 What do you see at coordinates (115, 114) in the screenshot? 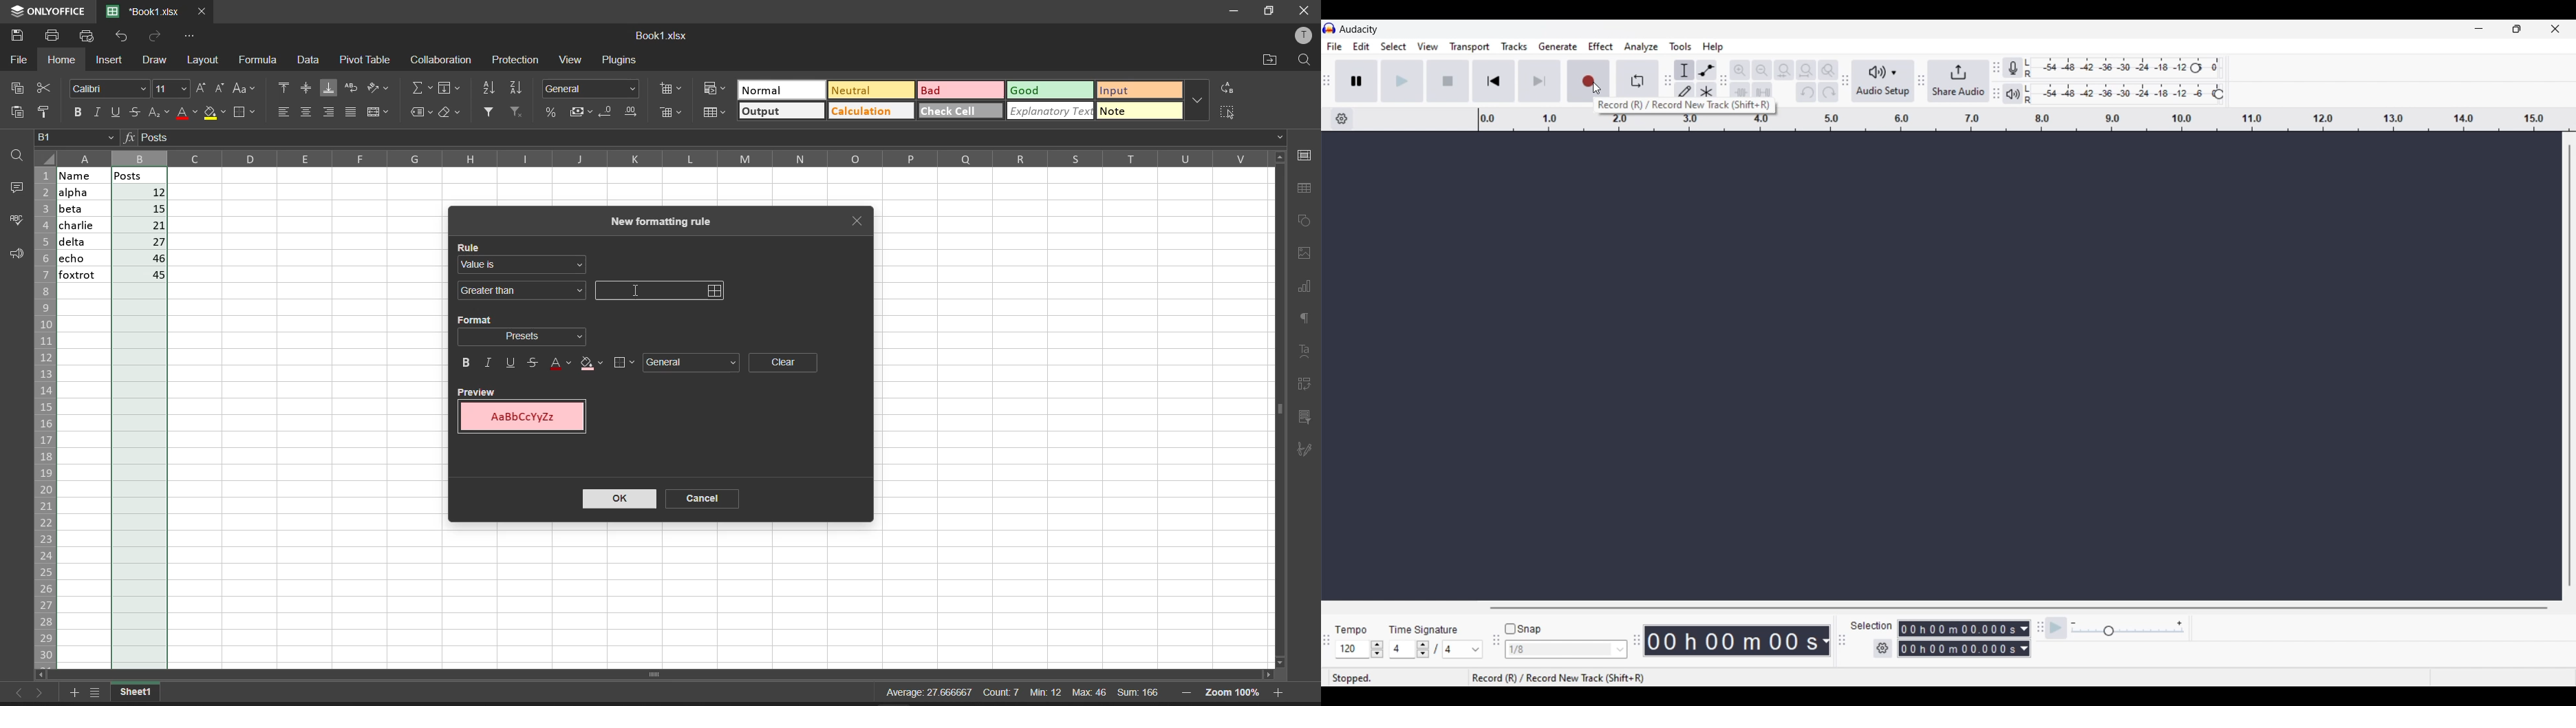
I see `underline` at bounding box center [115, 114].